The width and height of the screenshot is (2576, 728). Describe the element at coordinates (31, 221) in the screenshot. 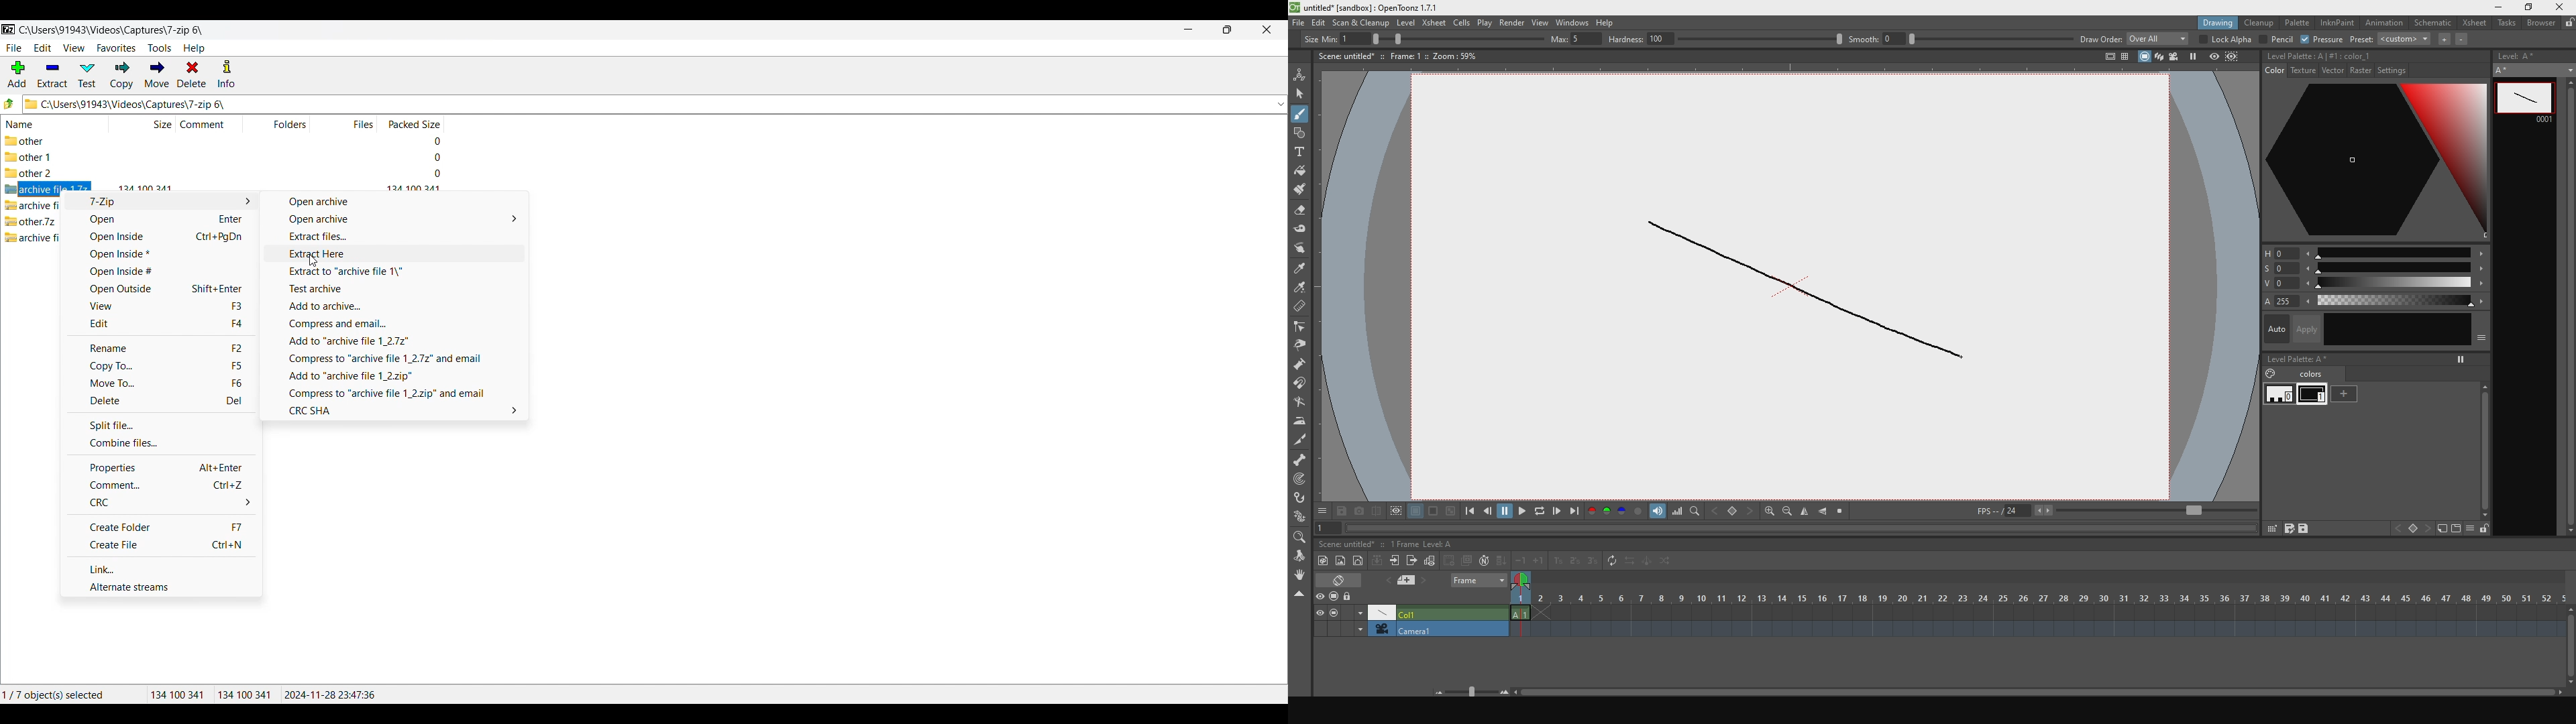

I see `other.7z ` at that location.